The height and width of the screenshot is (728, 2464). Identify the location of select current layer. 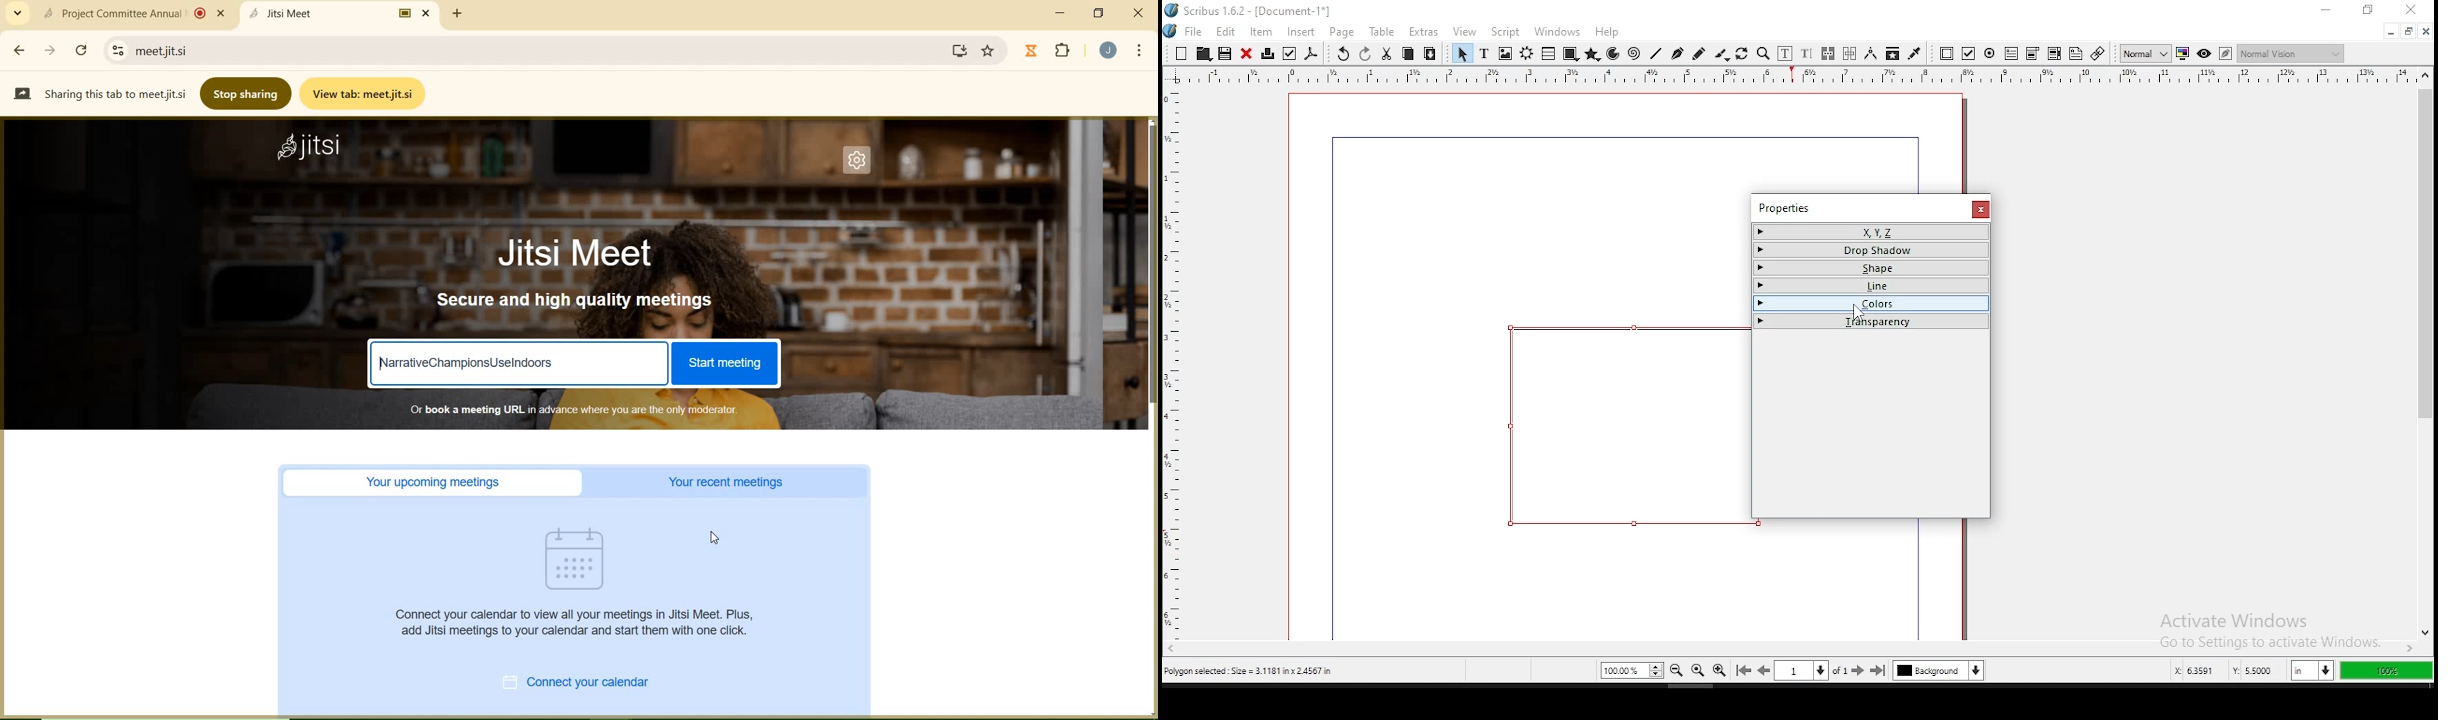
(1938, 670).